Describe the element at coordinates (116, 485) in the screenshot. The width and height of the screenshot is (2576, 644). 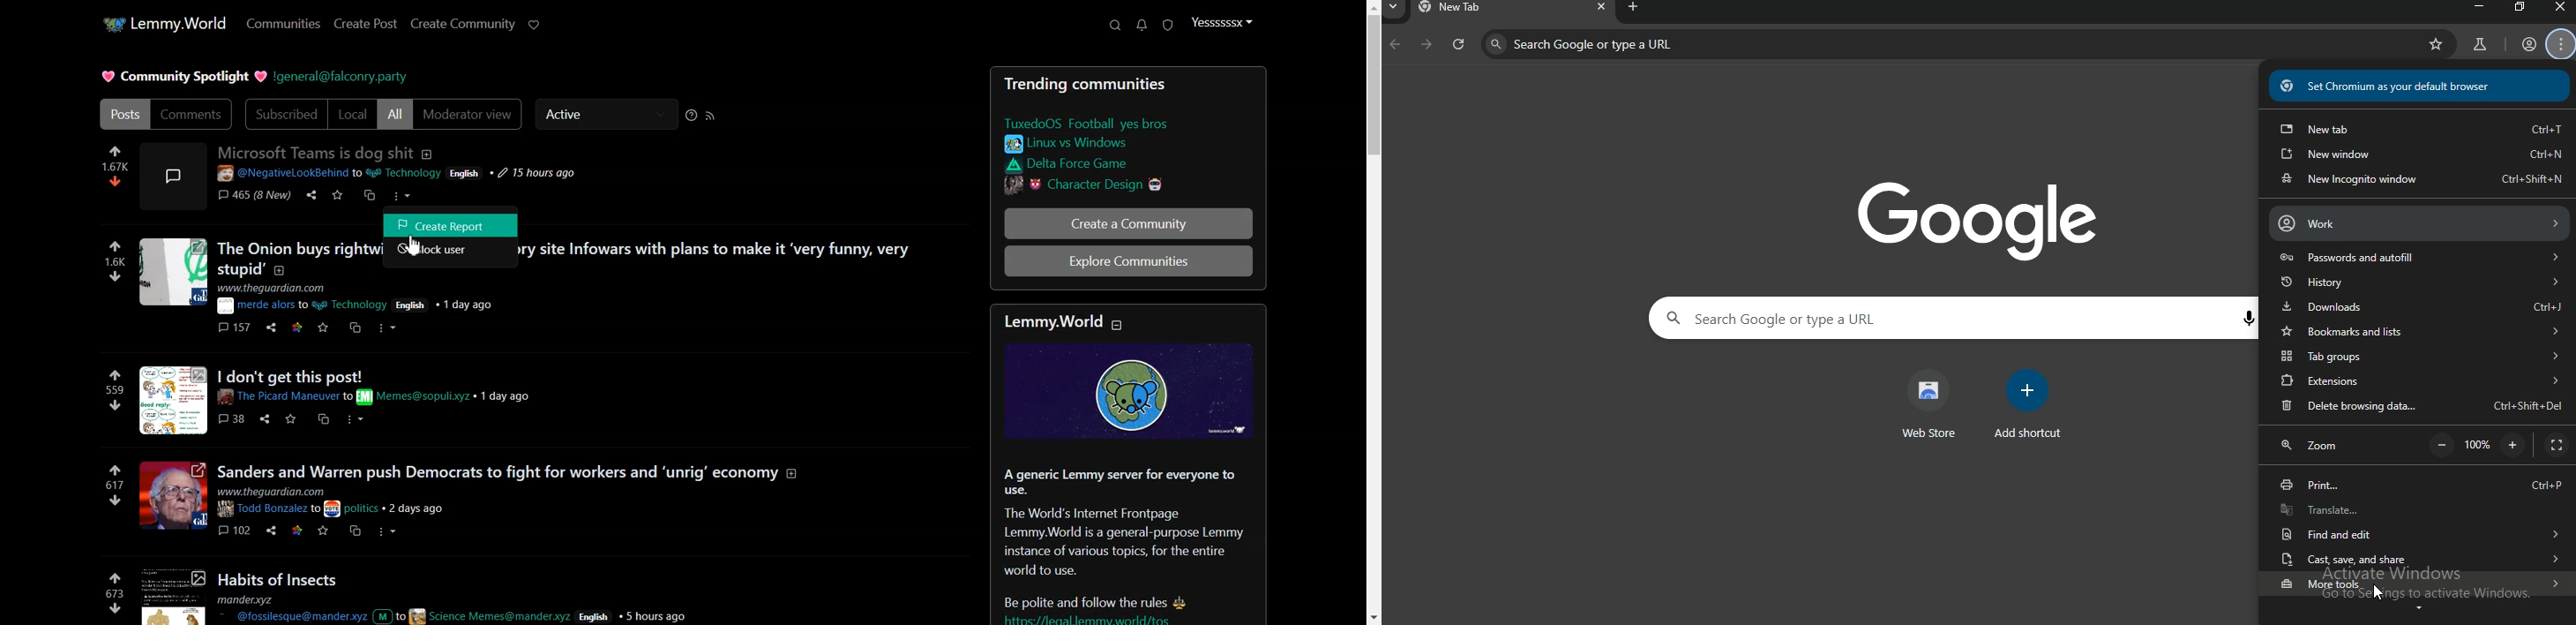
I see `numbers` at that location.